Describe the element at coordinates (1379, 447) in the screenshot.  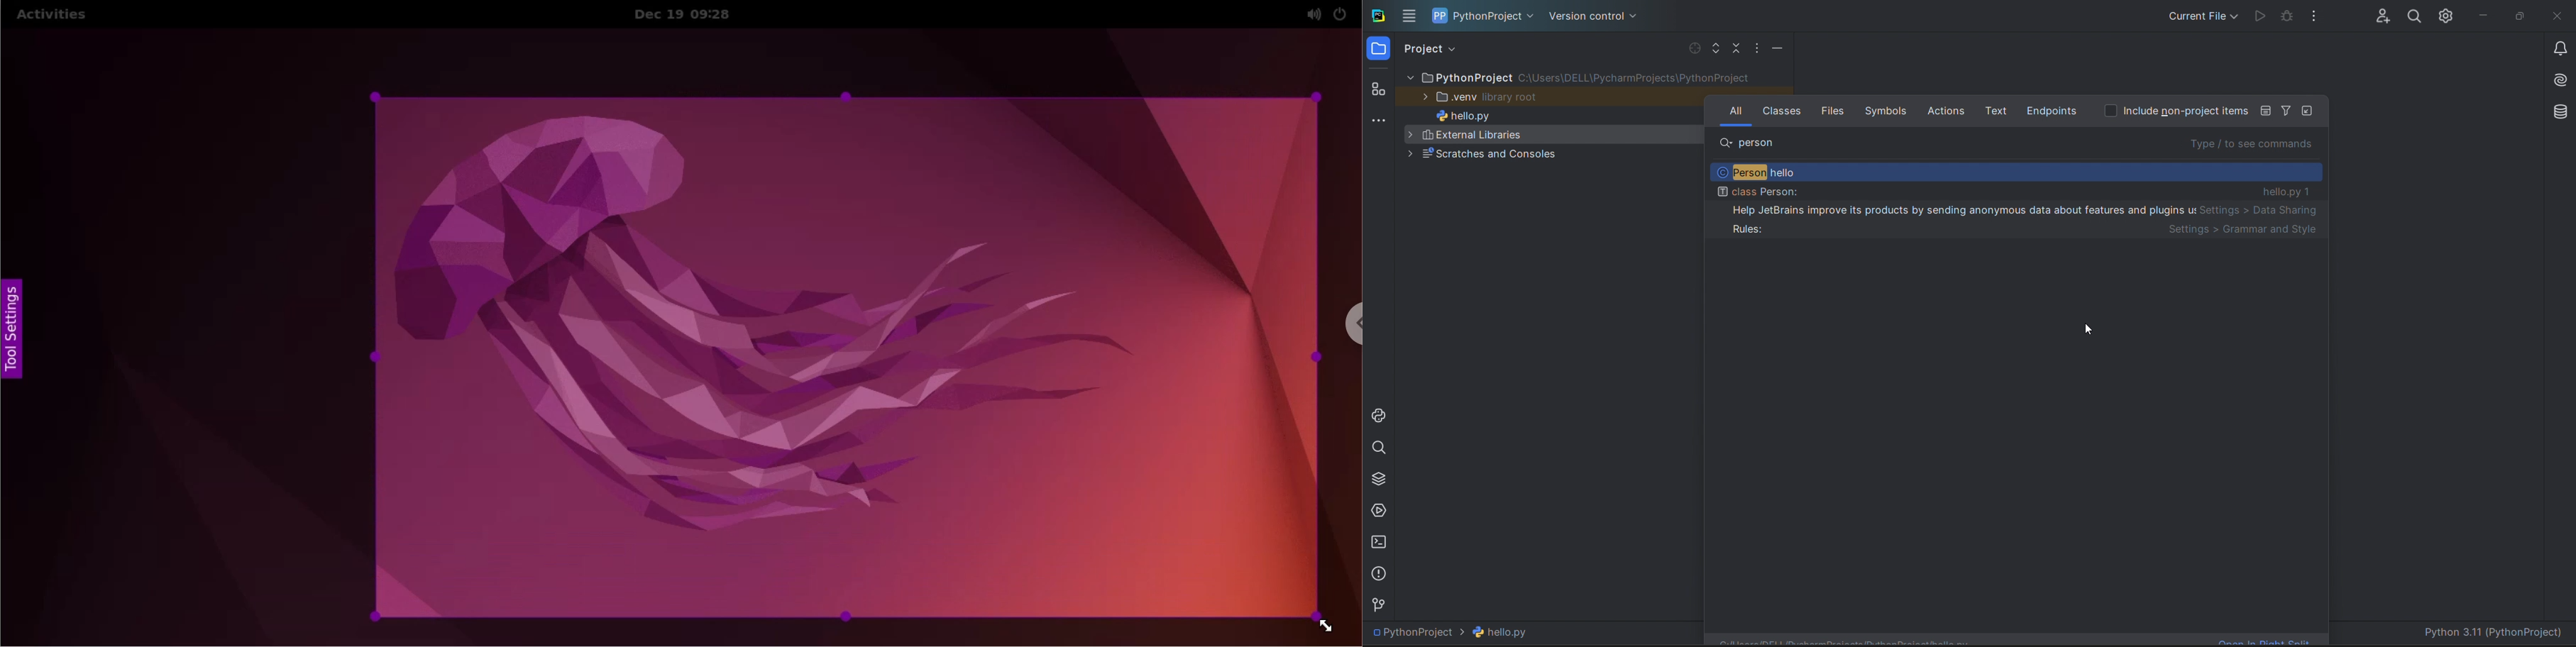
I see `search` at that location.